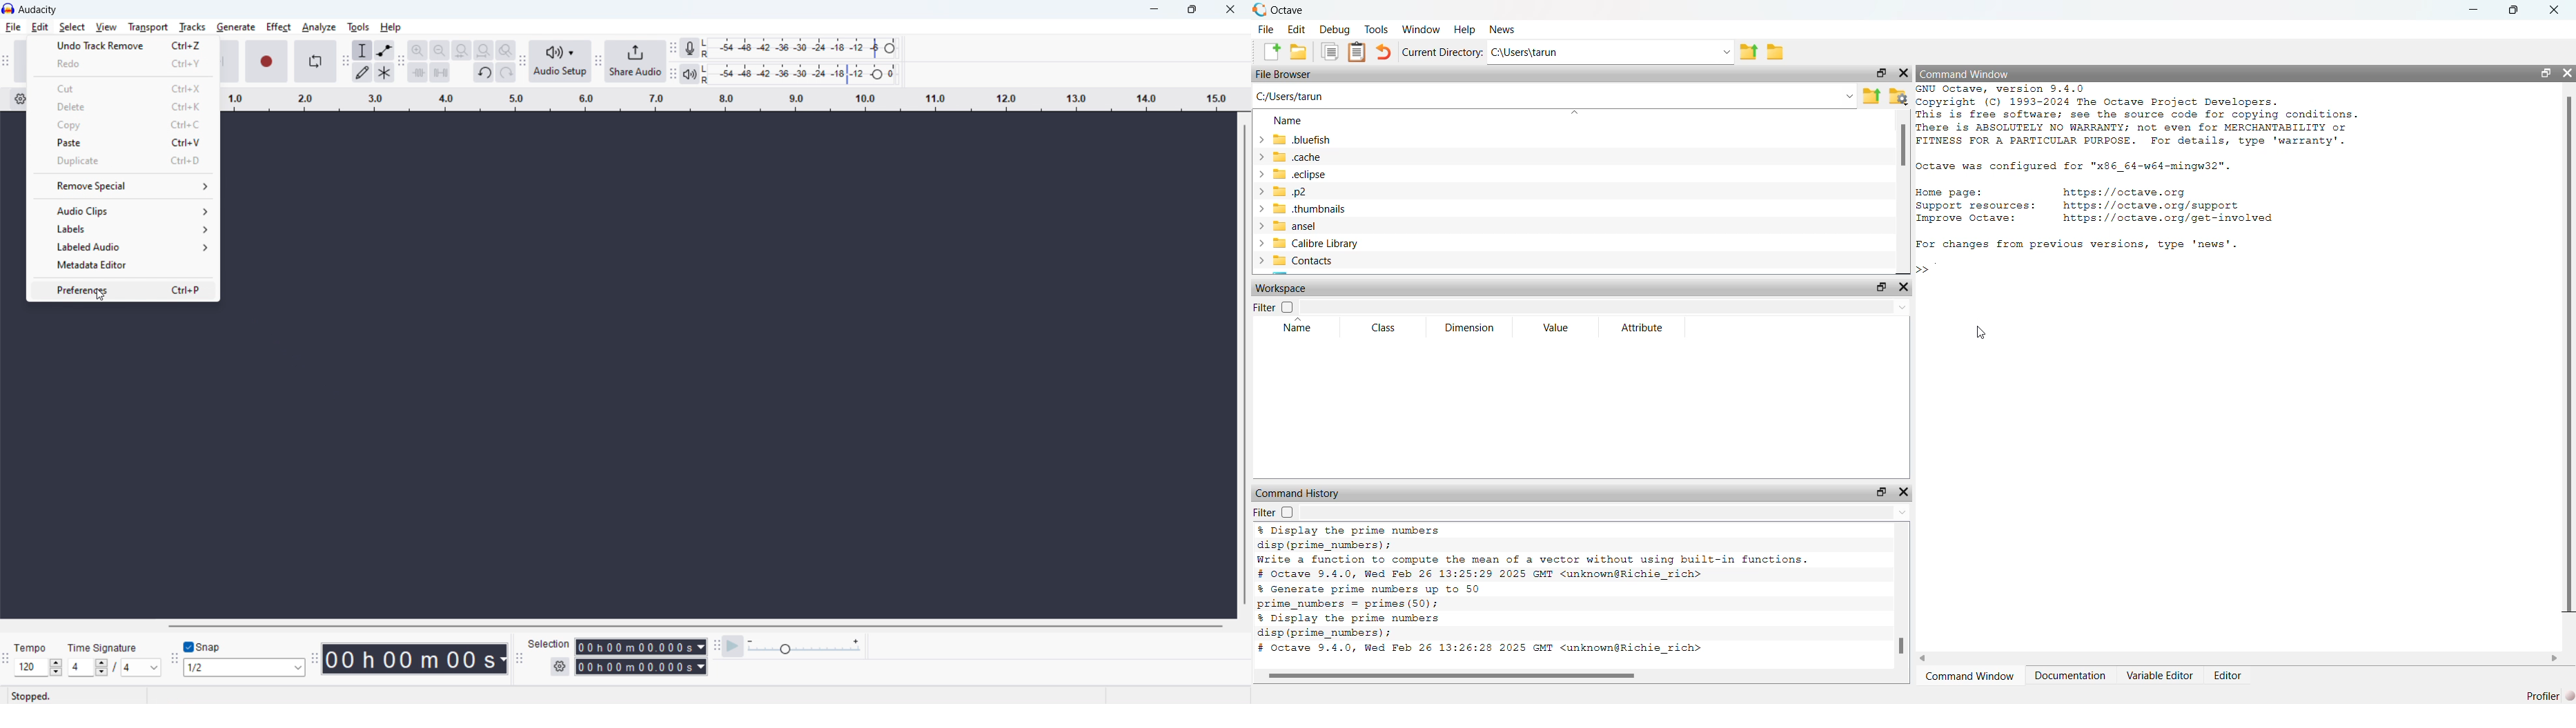 This screenshot has width=2576, height=728. Describe the element at coordinates (38, 10) in the screenshot. I see `title` at that location.